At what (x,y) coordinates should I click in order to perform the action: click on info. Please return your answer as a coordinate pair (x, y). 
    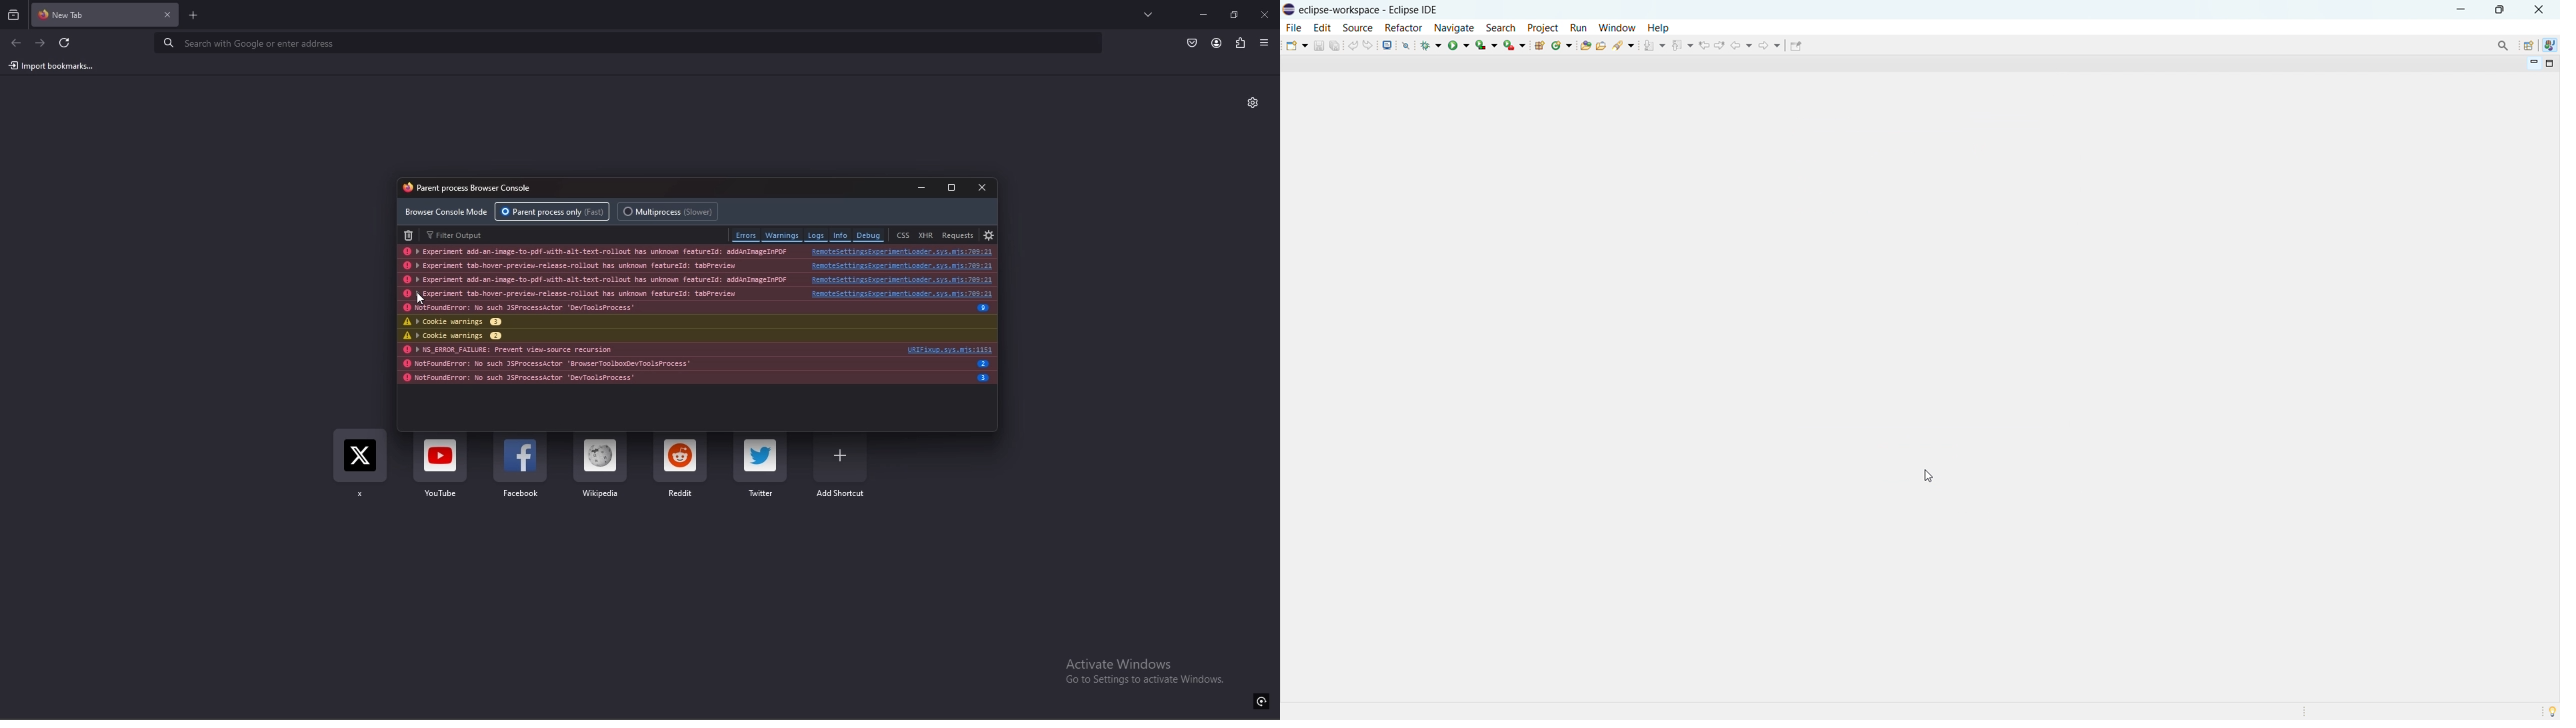
    Looking at the image, I should click on (841, 236).